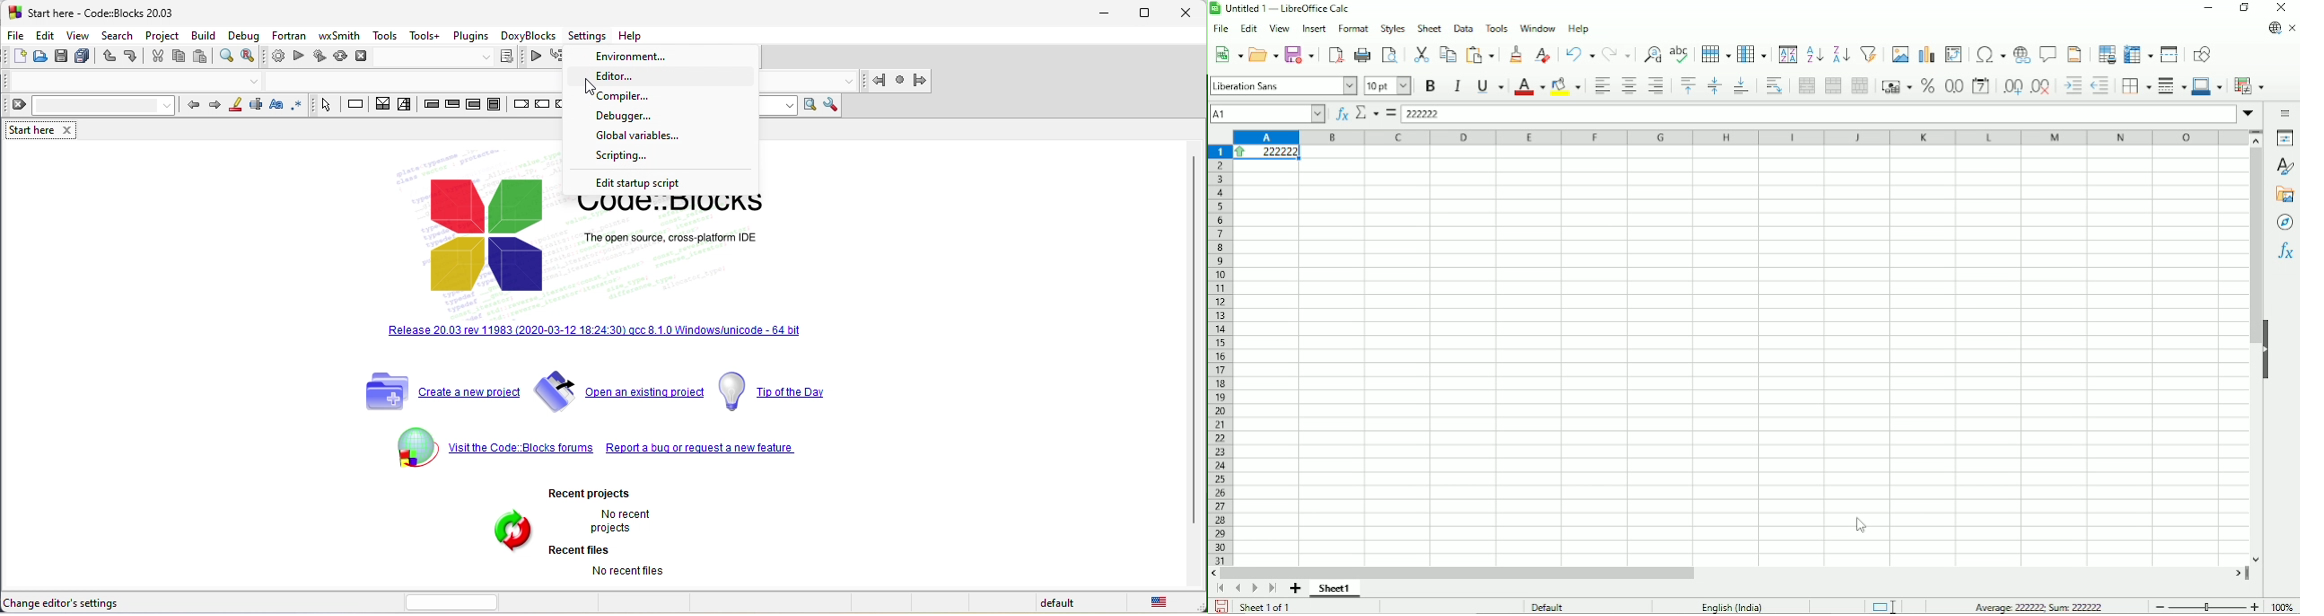 The image size is (2324, 616). What do you see at coordinates (78, 601) in the screenshot?
I see `change editor settings` at bounding box center [78, 601].